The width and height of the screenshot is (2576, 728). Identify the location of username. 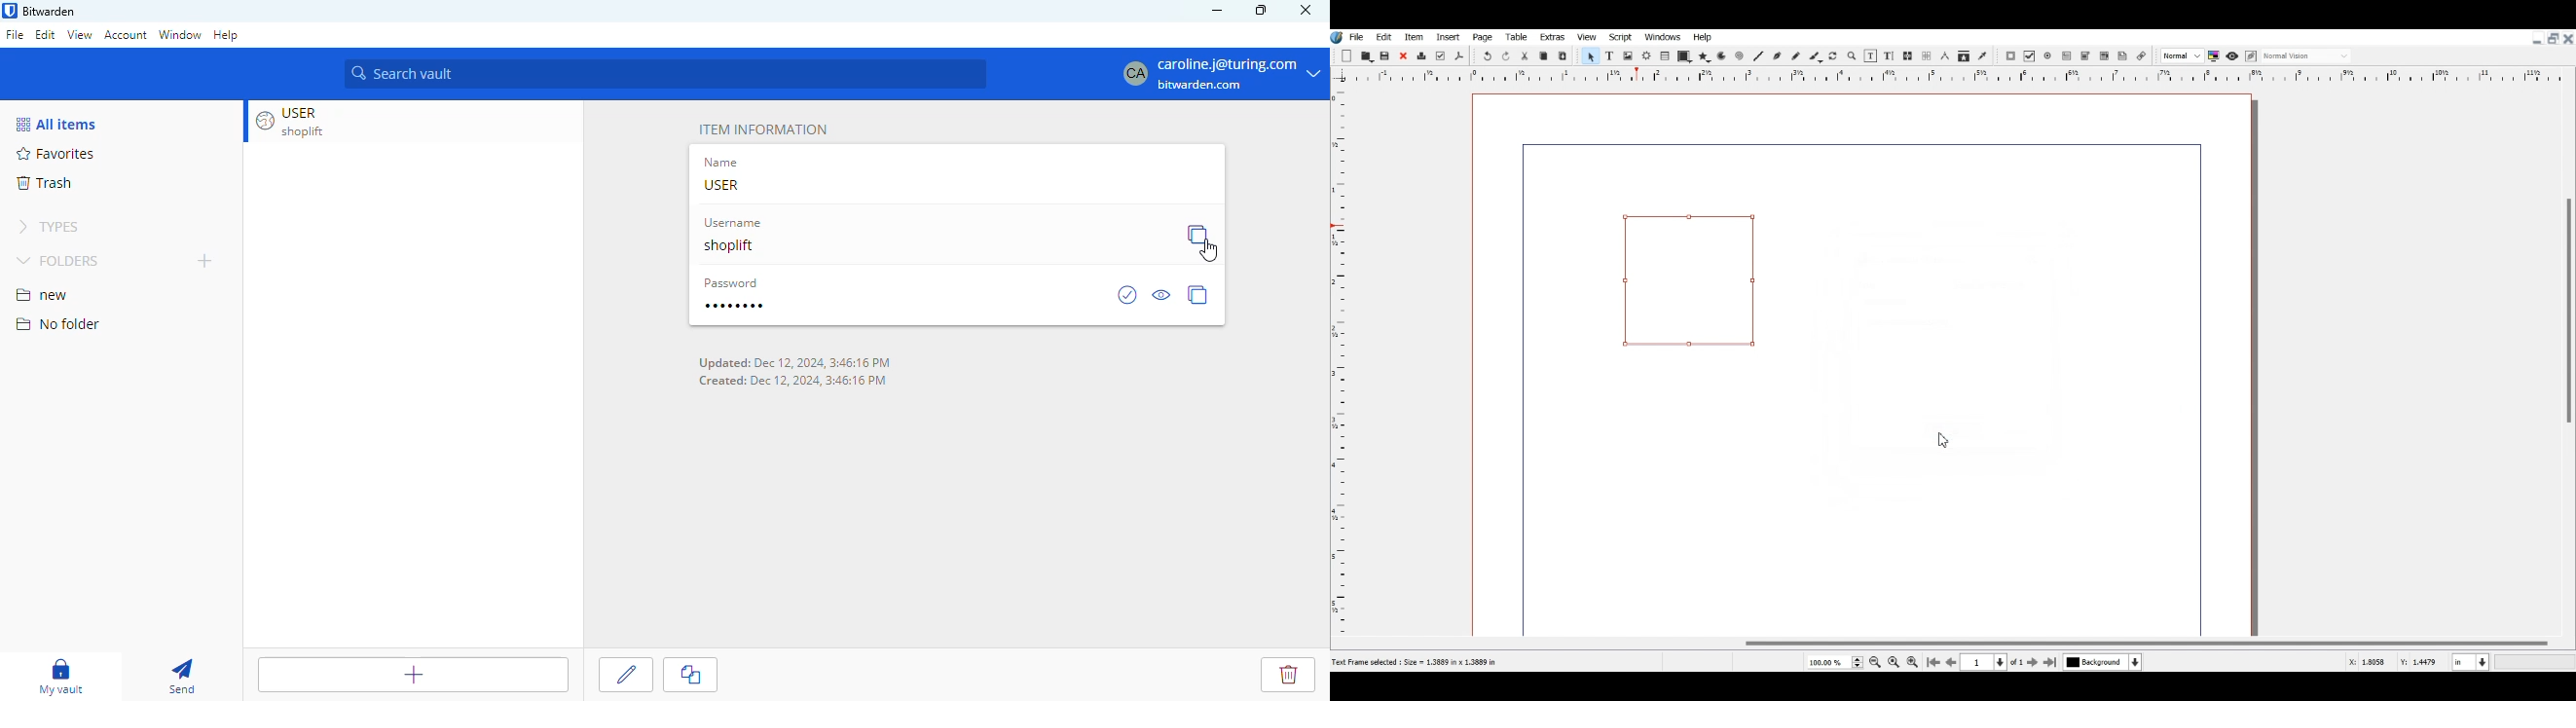
(733, 223).